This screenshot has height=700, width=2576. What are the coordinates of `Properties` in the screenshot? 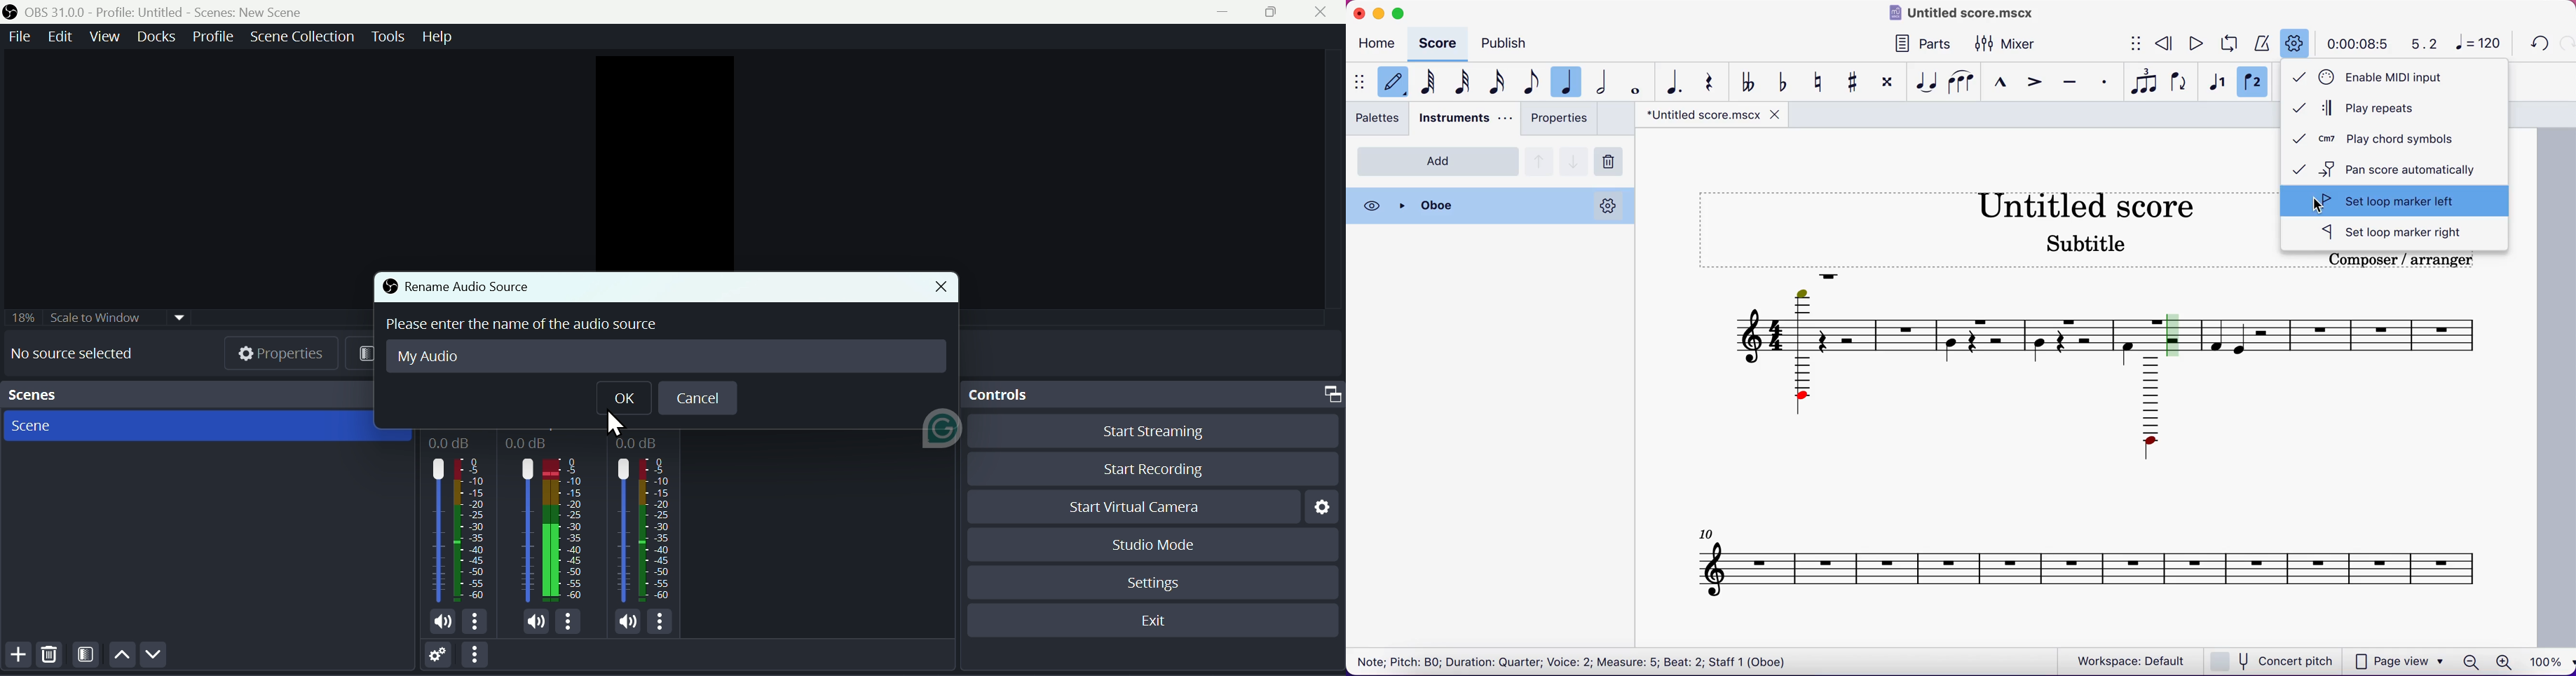 It's located at (285, 356).